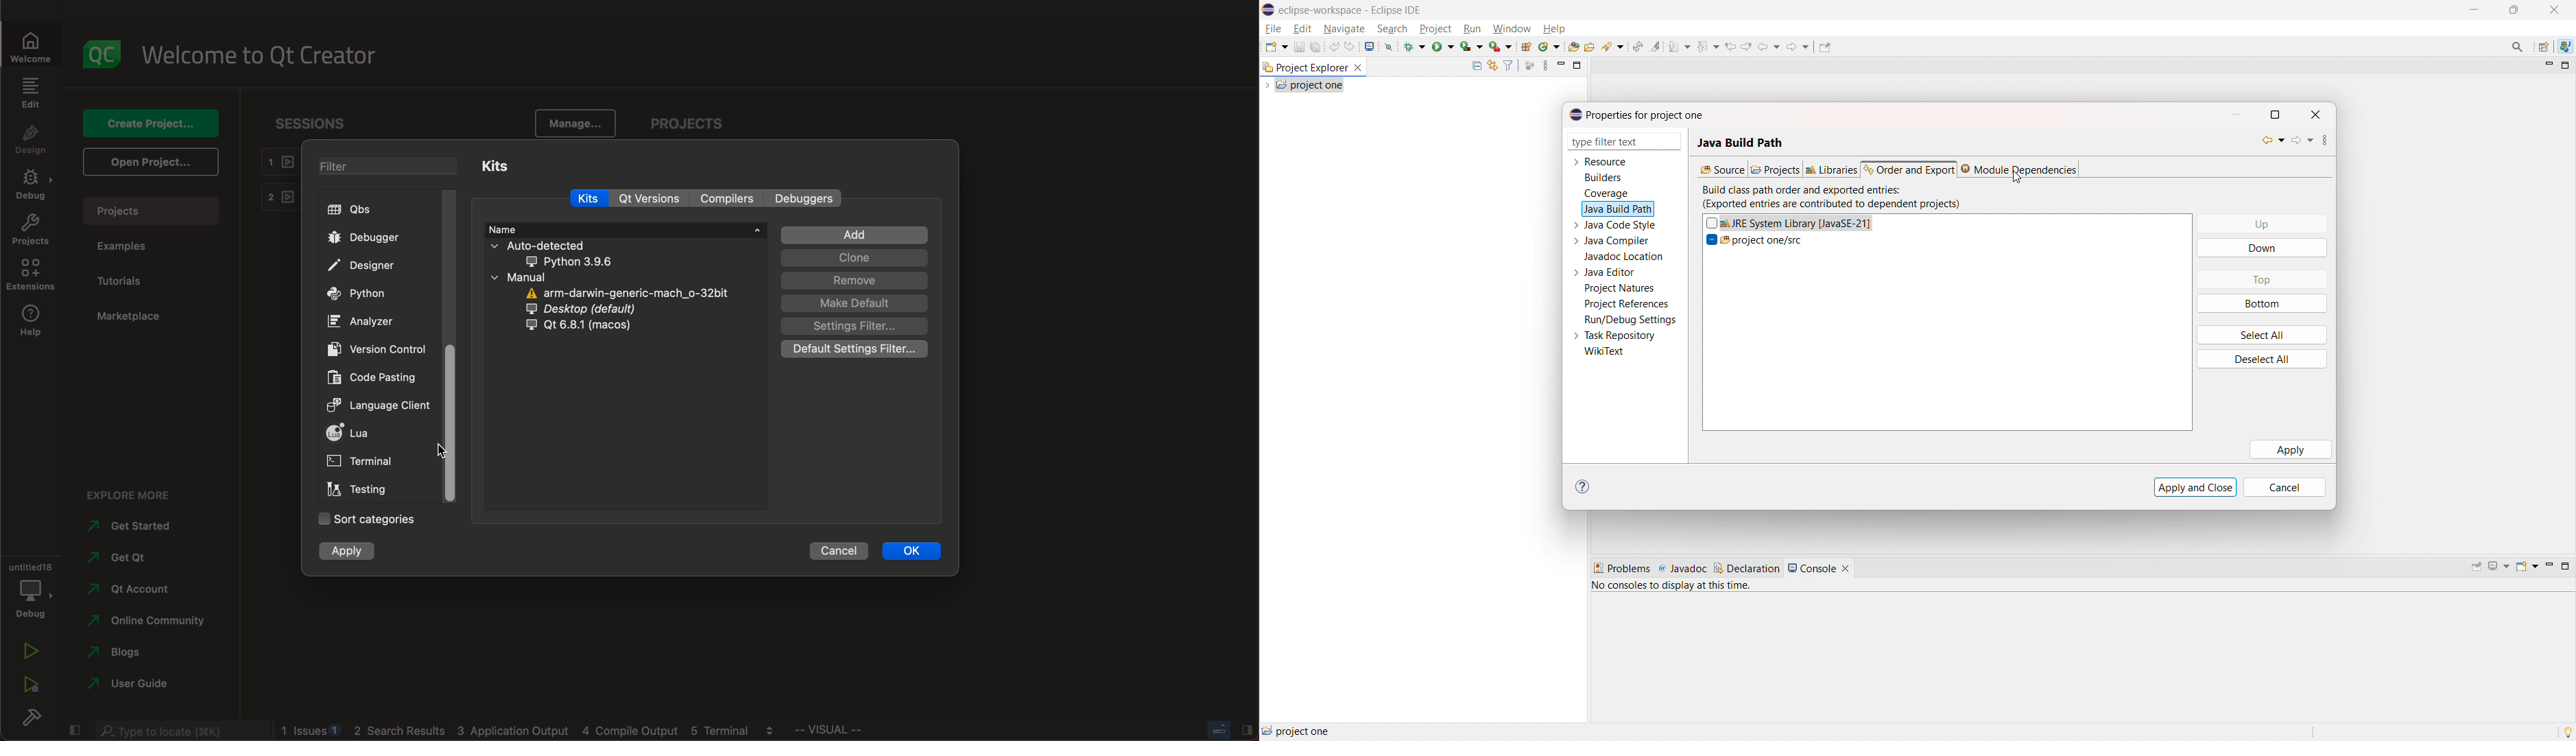  I want to click on qbs, so click(357, 209).